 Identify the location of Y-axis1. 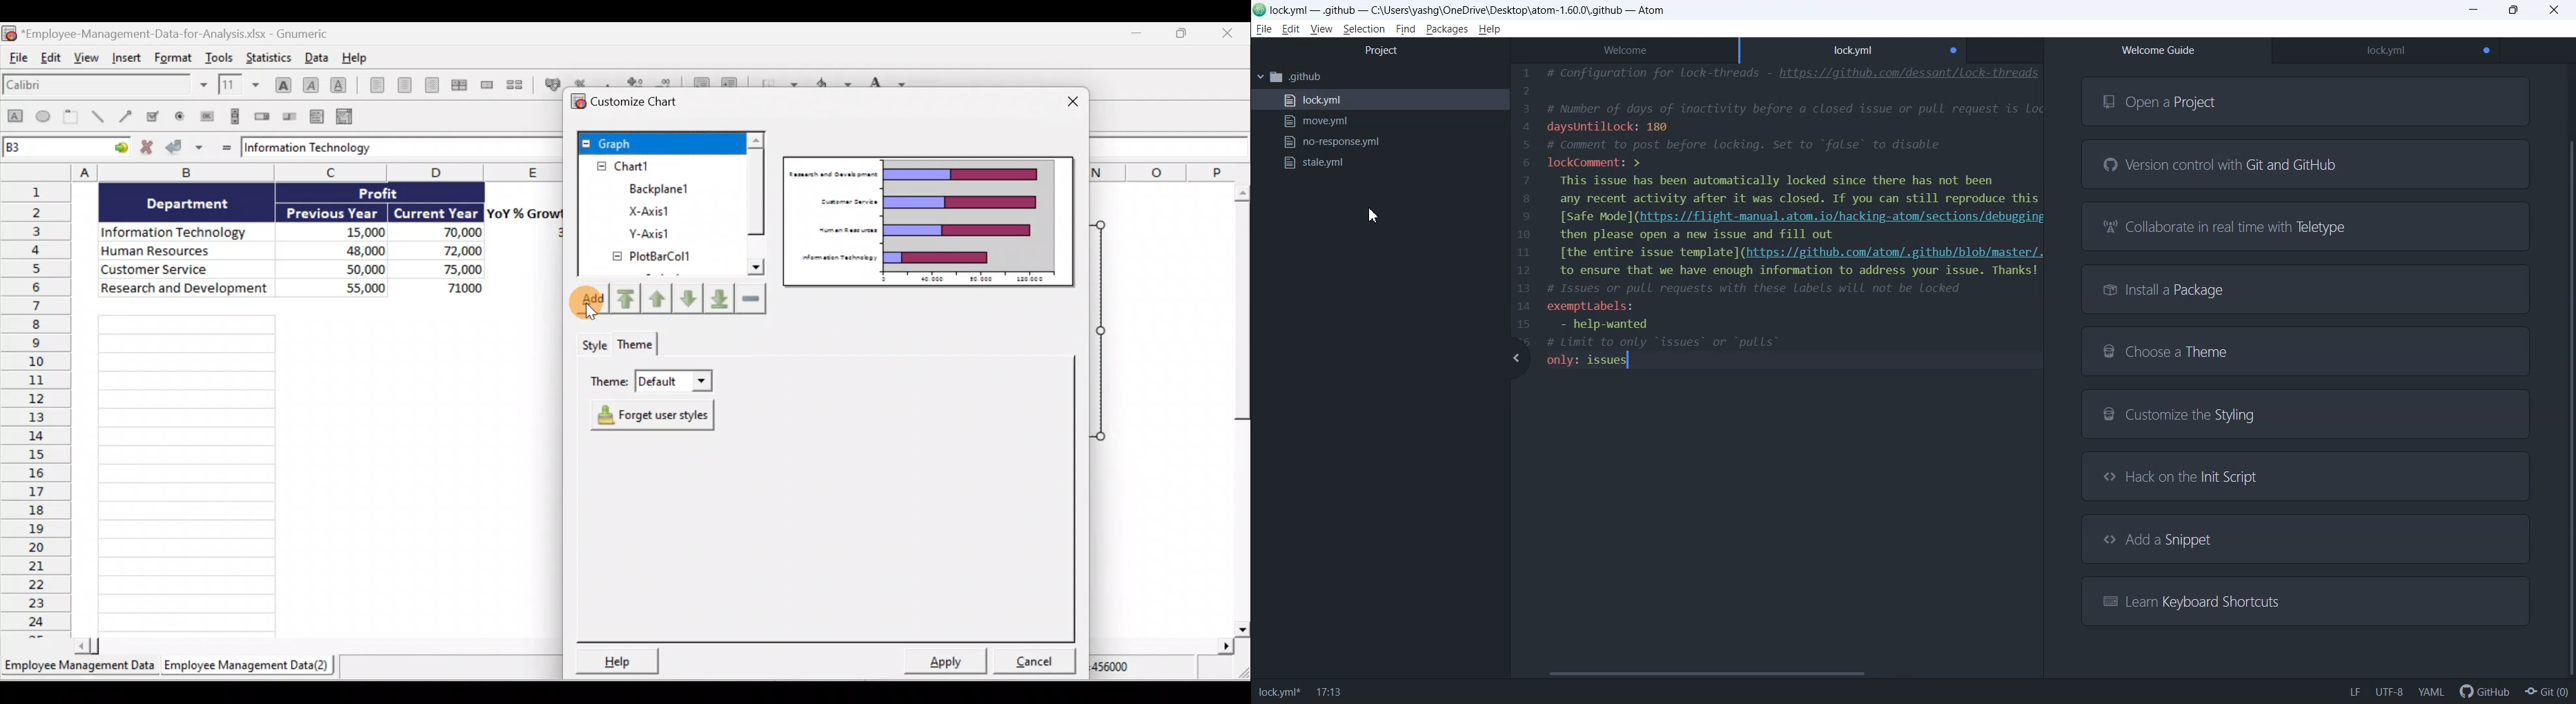
(647, 233).